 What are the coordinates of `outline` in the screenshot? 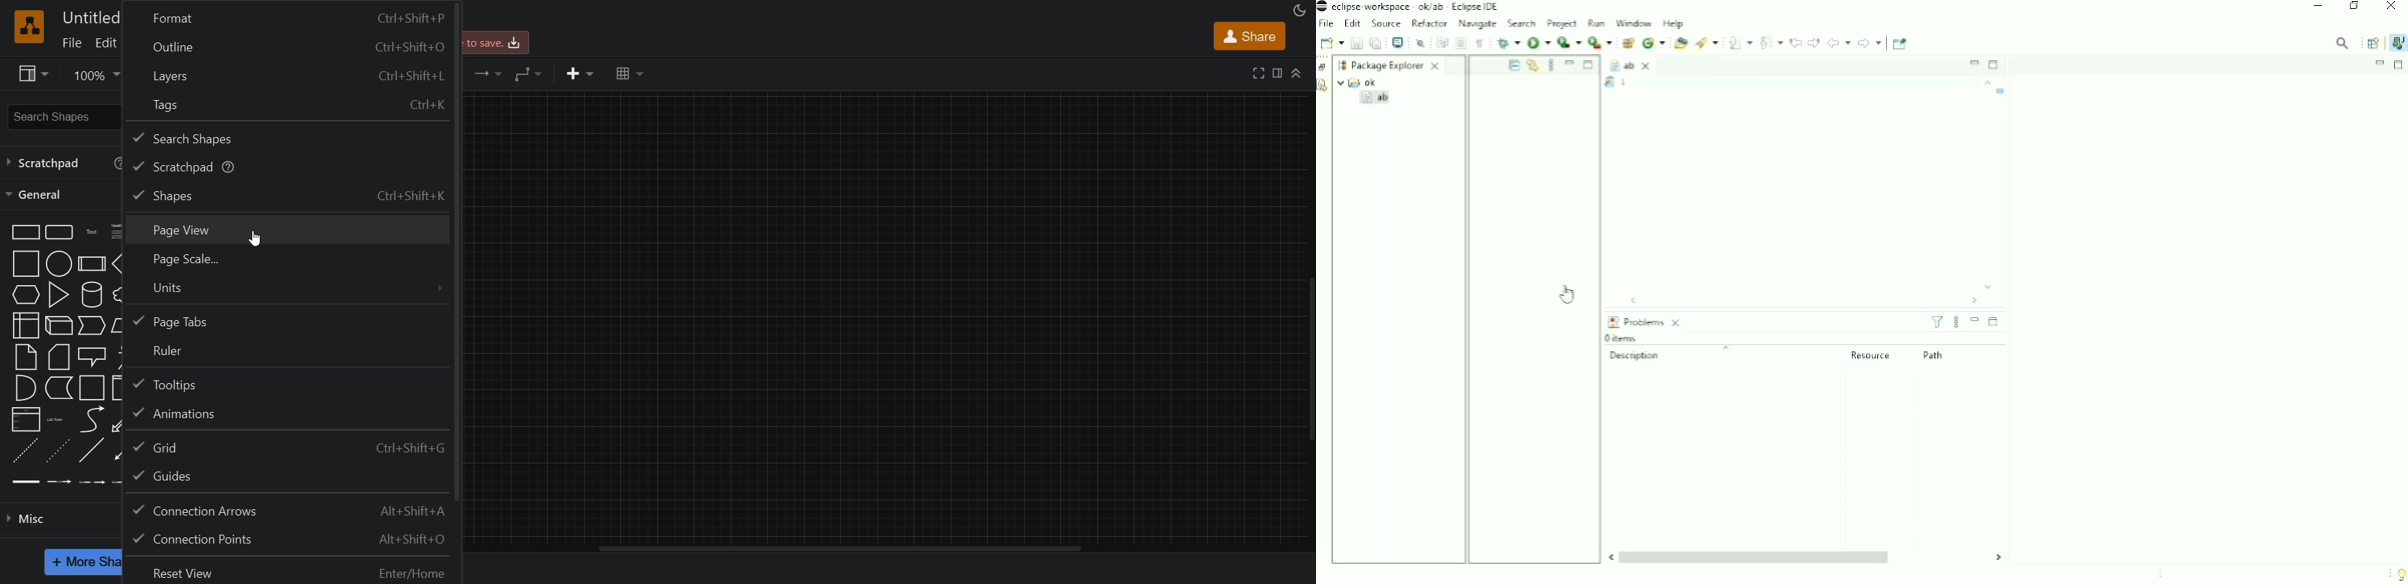 It's located at (290, 45).